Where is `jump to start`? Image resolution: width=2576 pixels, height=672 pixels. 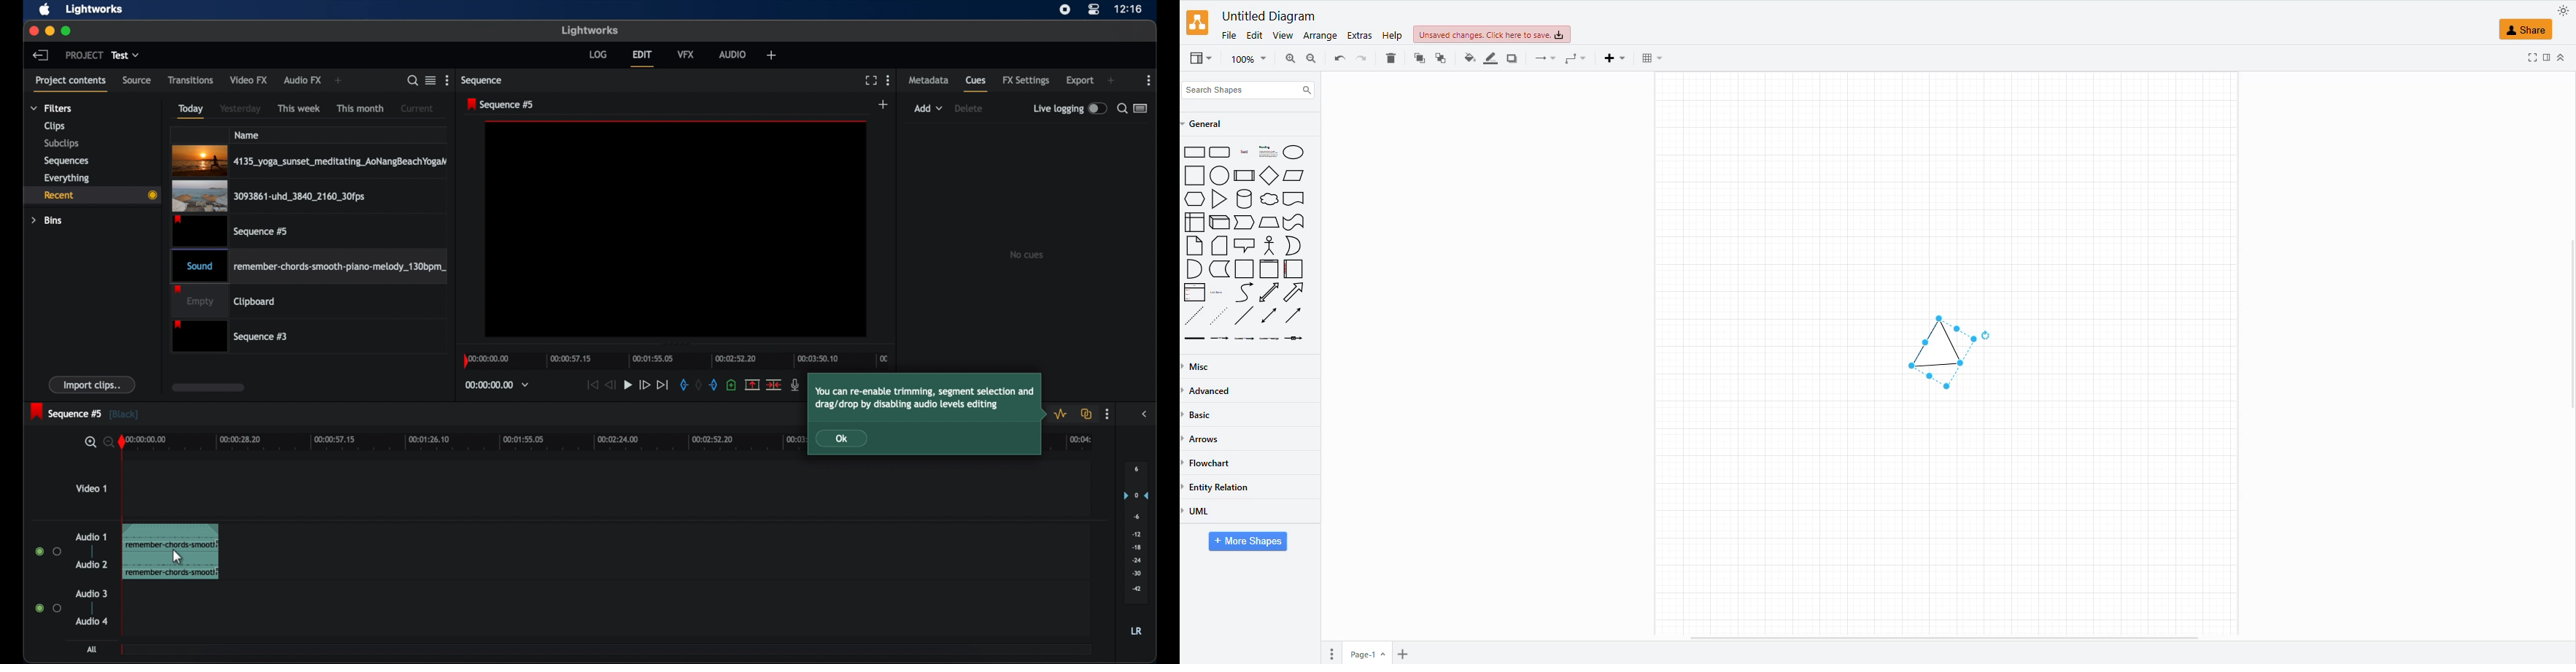 jump to start is located at coordinates (591, 385).